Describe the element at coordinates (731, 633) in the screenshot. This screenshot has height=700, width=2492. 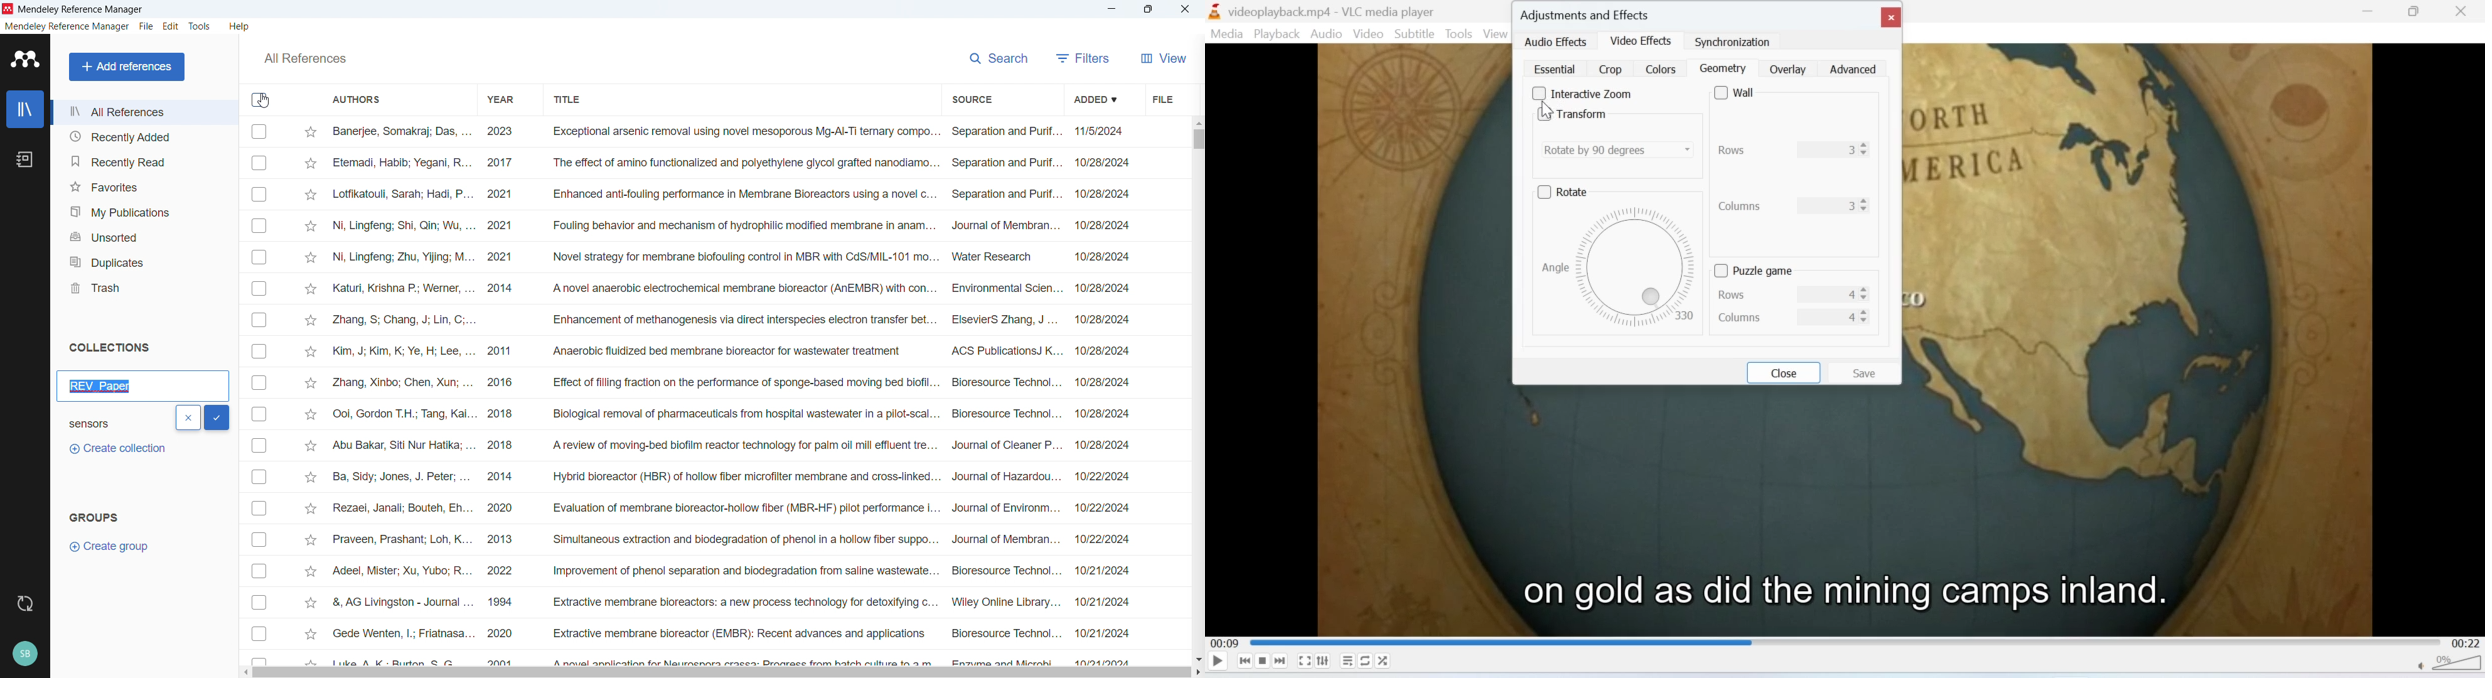
I see `Gede Wenten, |; Friatnasa... 2020 Extractive membrane bioreactor (EMBR): Recent advances and applications Bioresource Technol... 10/21/2024` at that location.